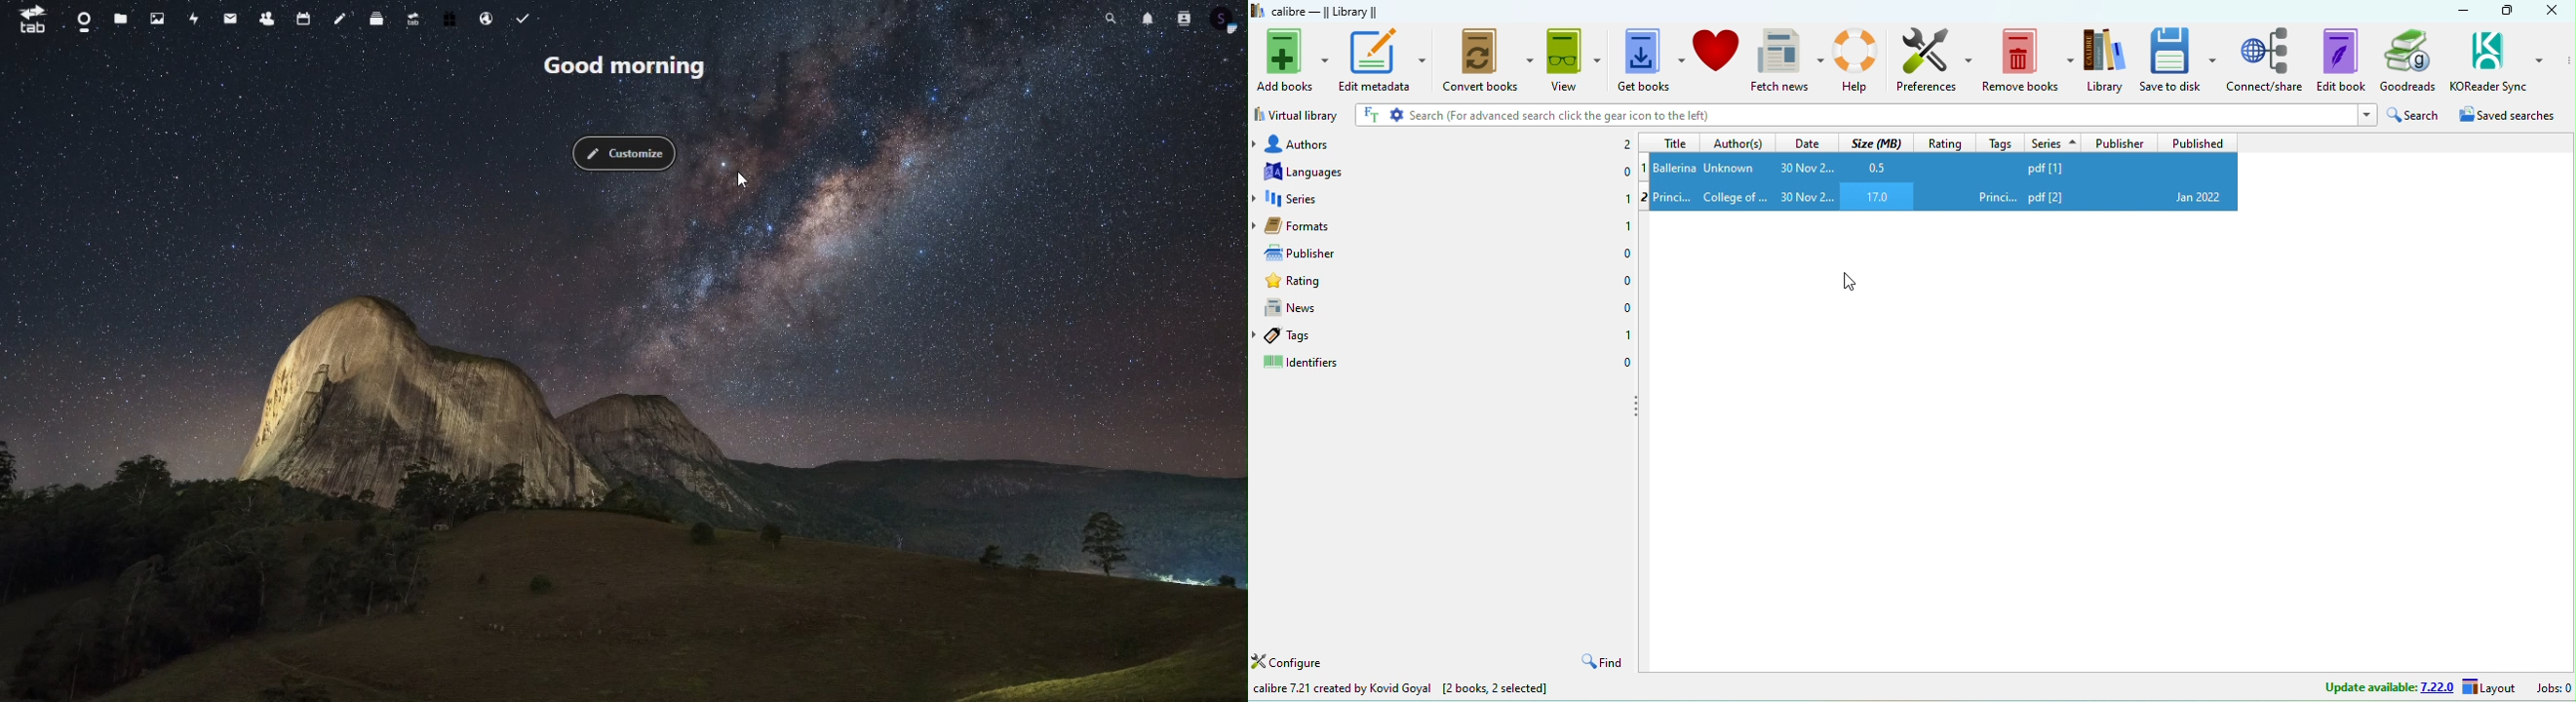  I want to click on connect/share, so click(2267, 59).